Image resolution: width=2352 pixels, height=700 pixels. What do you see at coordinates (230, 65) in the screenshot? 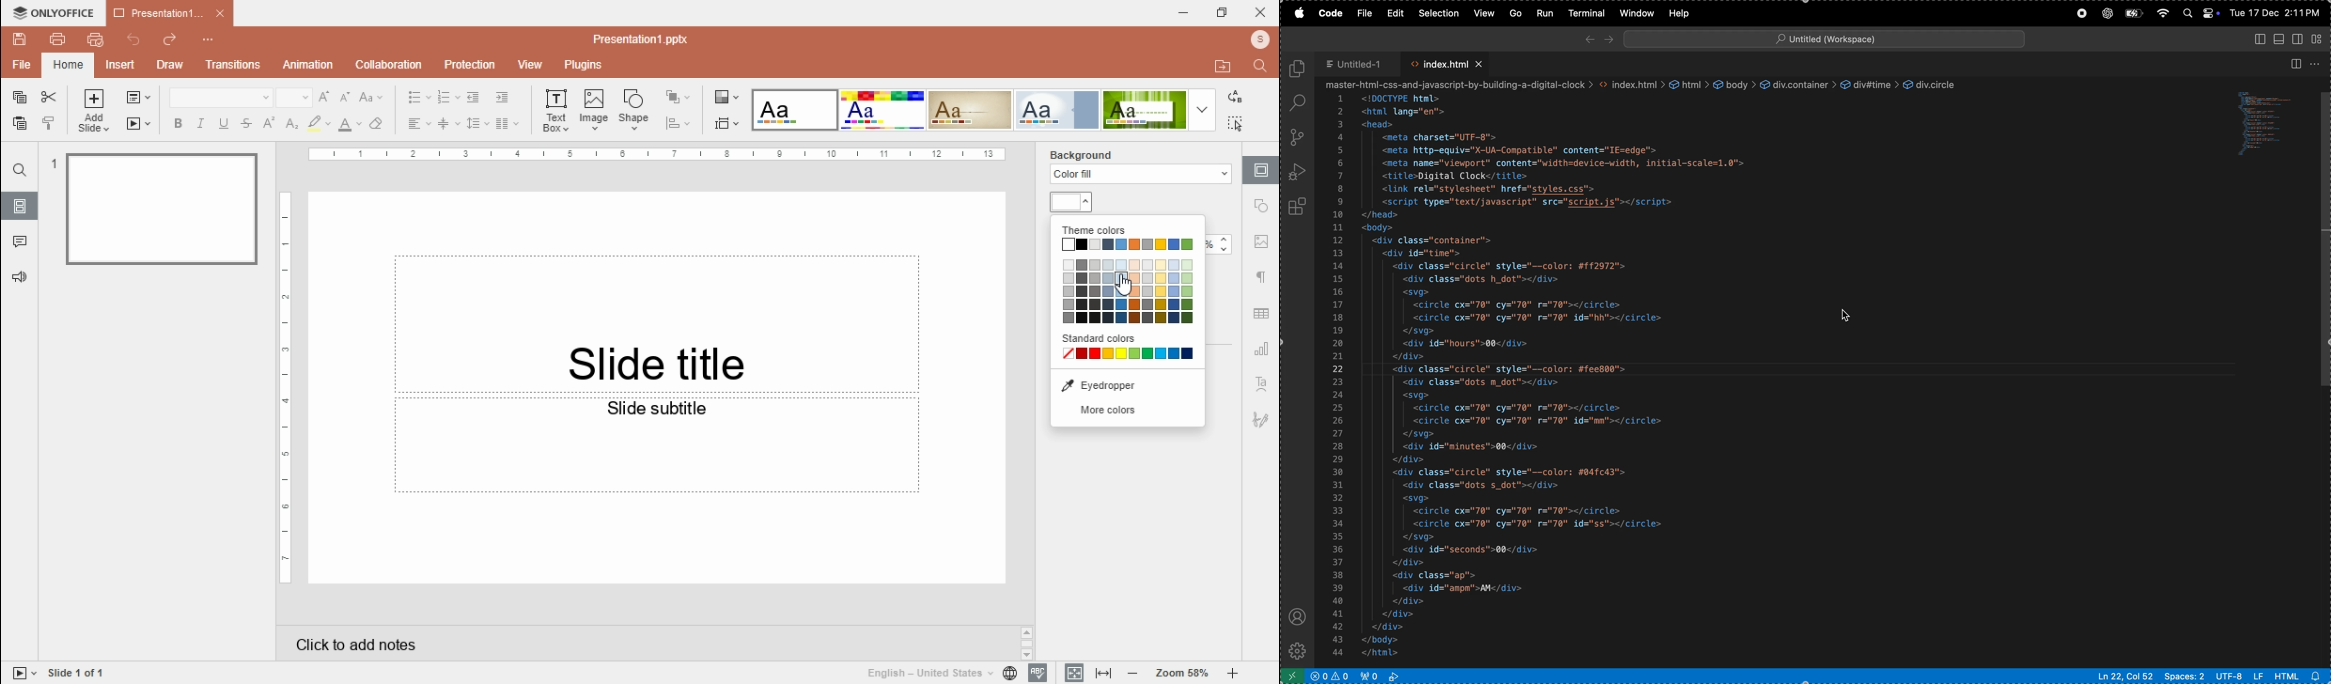
I see `transitions` at bounding box center [230, 65].